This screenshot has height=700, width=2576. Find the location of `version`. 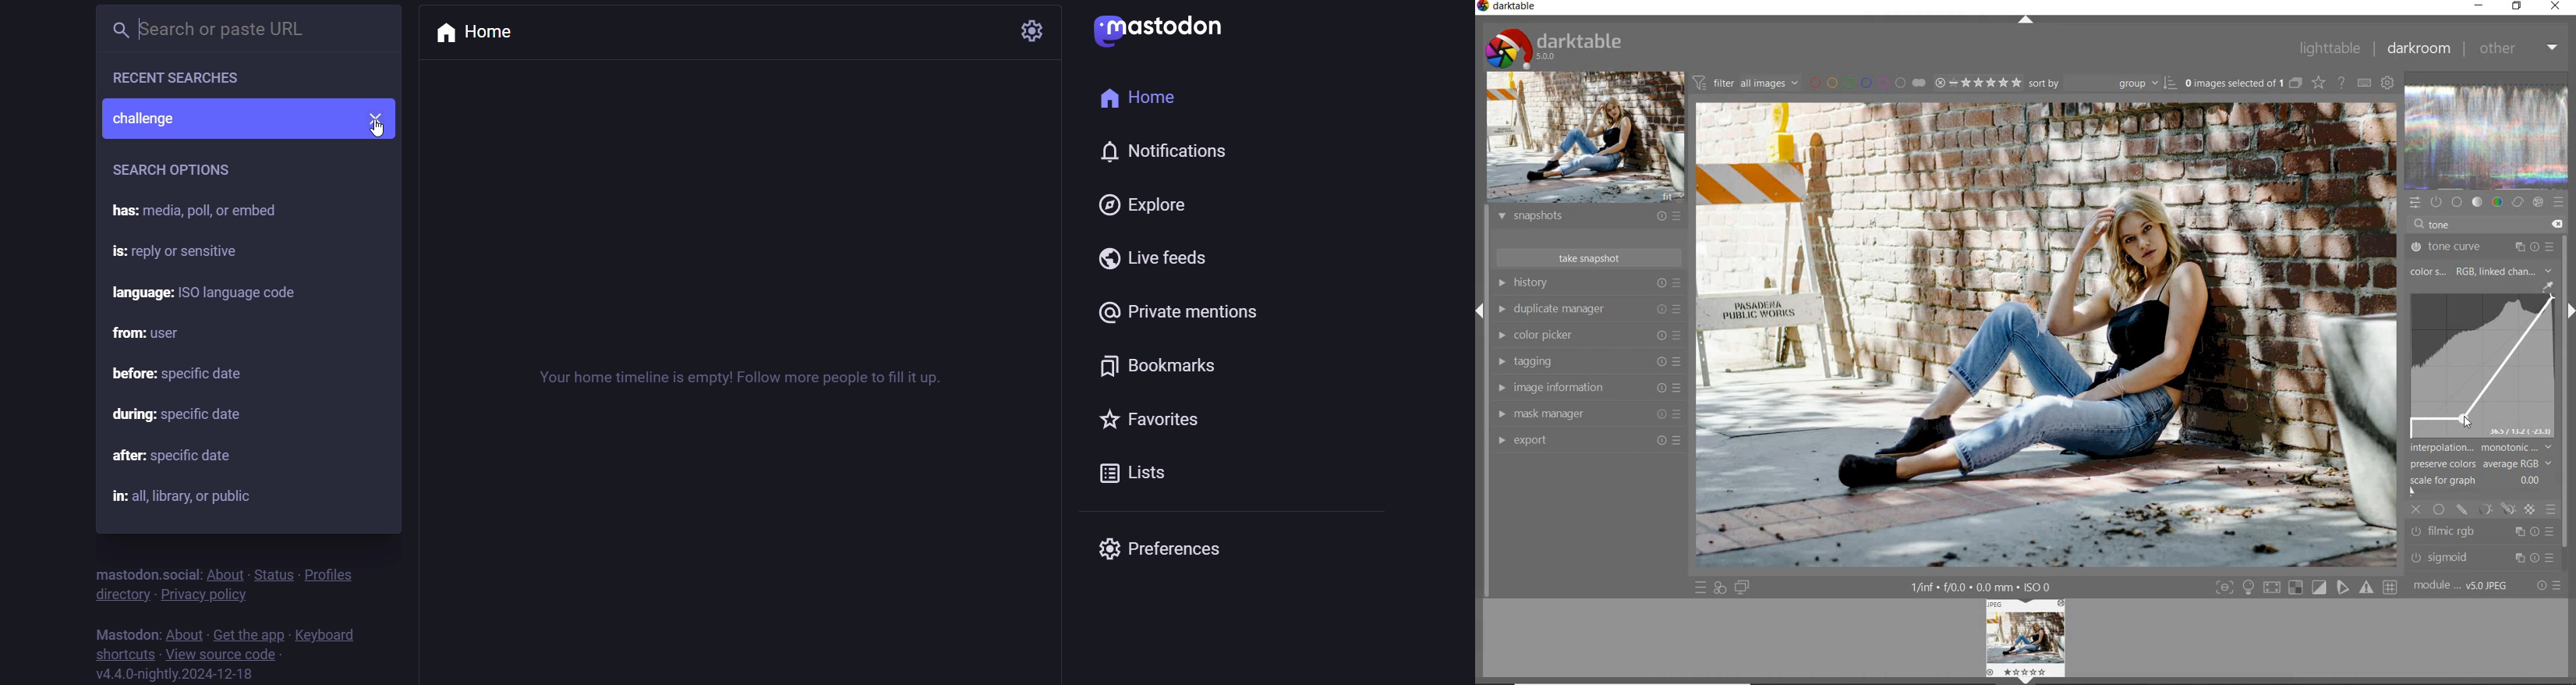

version is located at coordinates (179, 675).